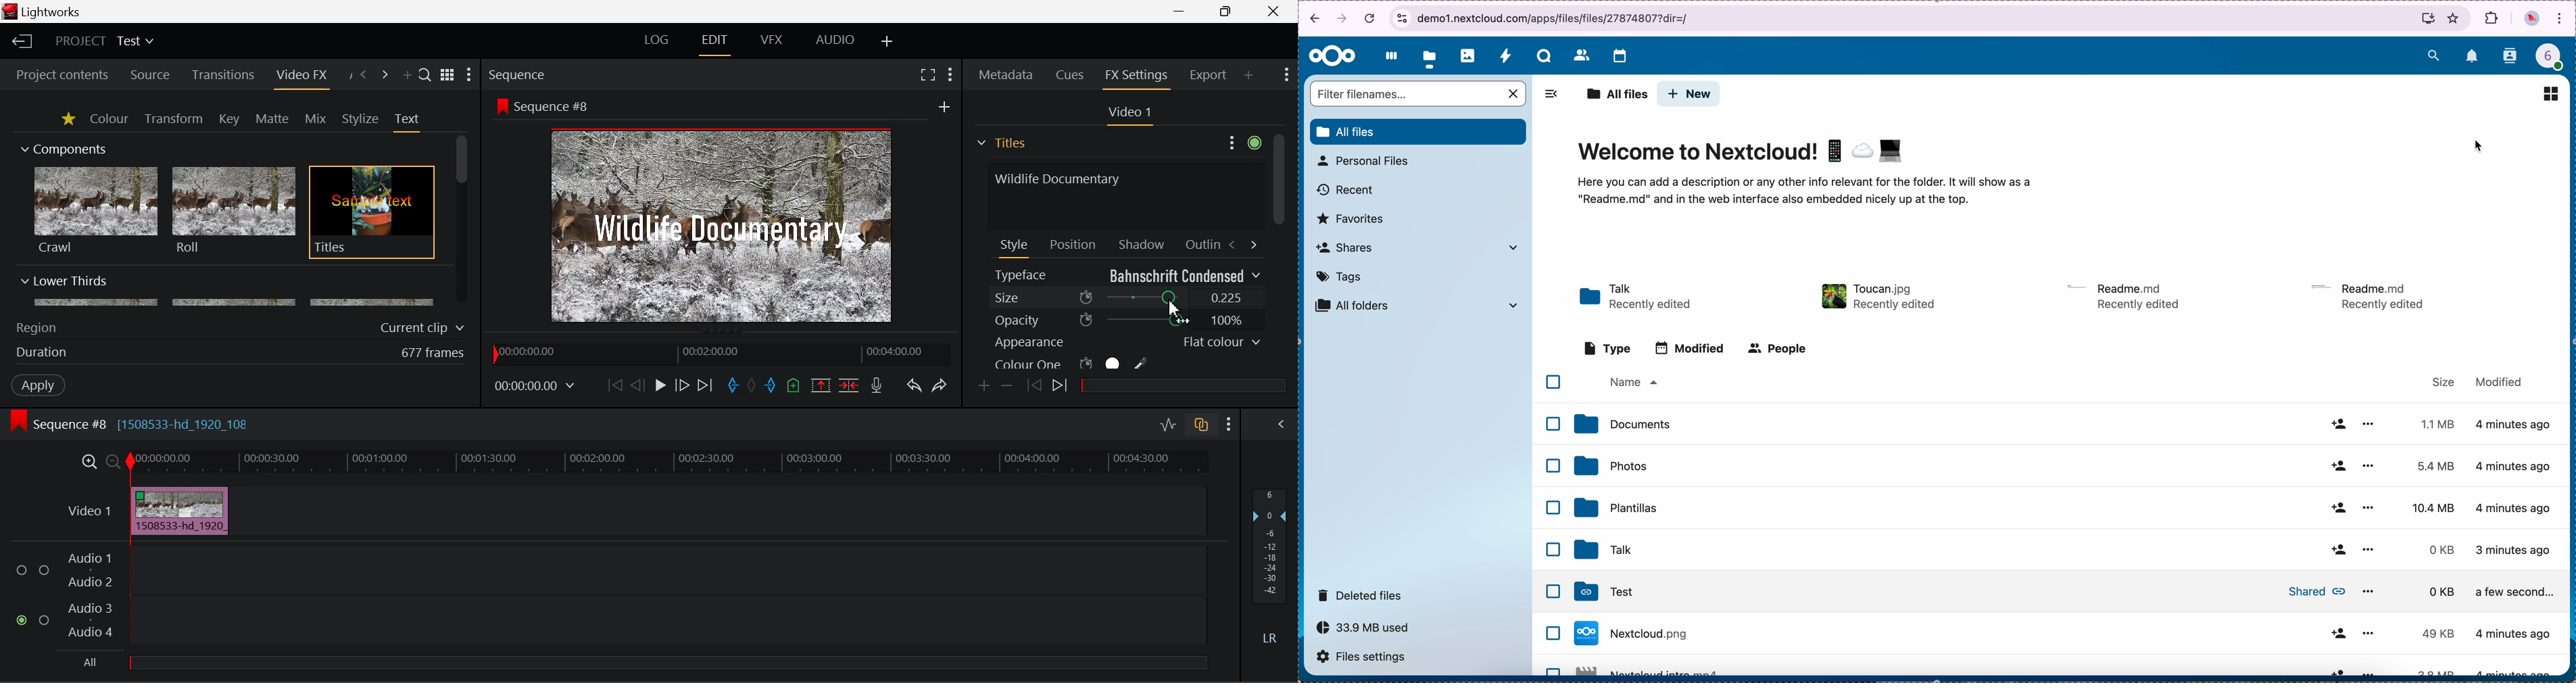  What do you see at coordinates (1608, 349) in the screenshot?
I see `type` at bounding box center [1608, 349].